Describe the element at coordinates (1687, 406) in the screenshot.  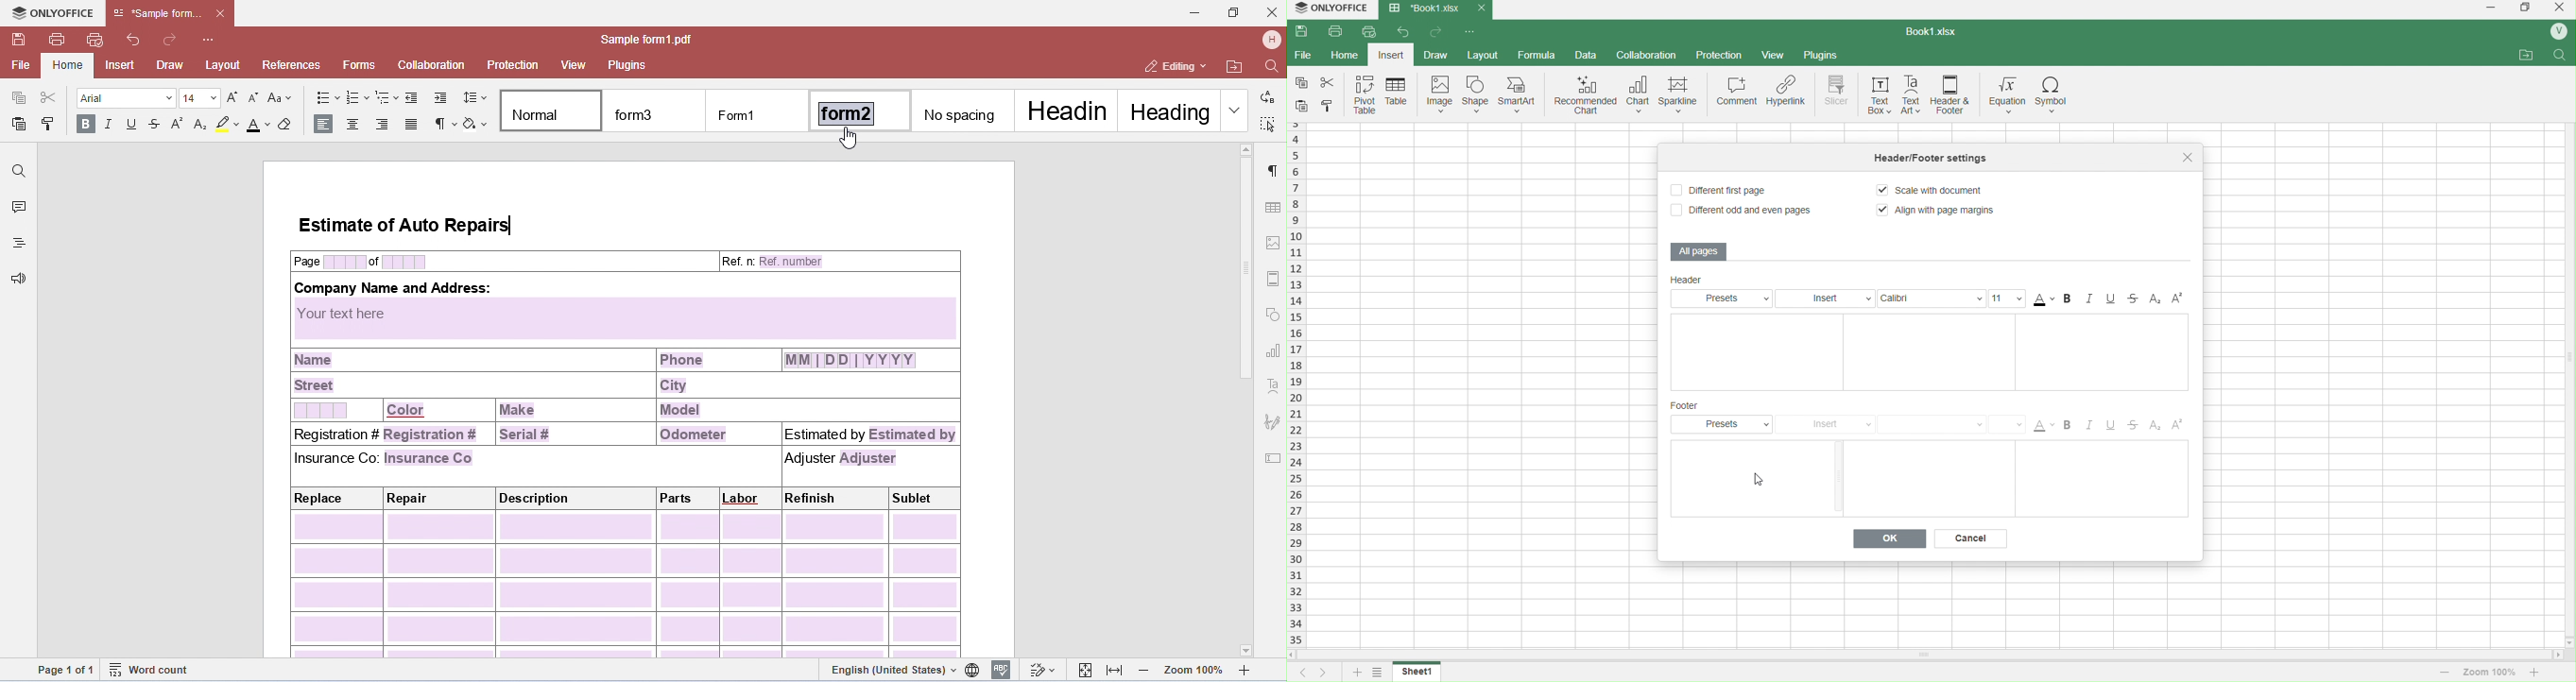
I see `Footer` at that location.